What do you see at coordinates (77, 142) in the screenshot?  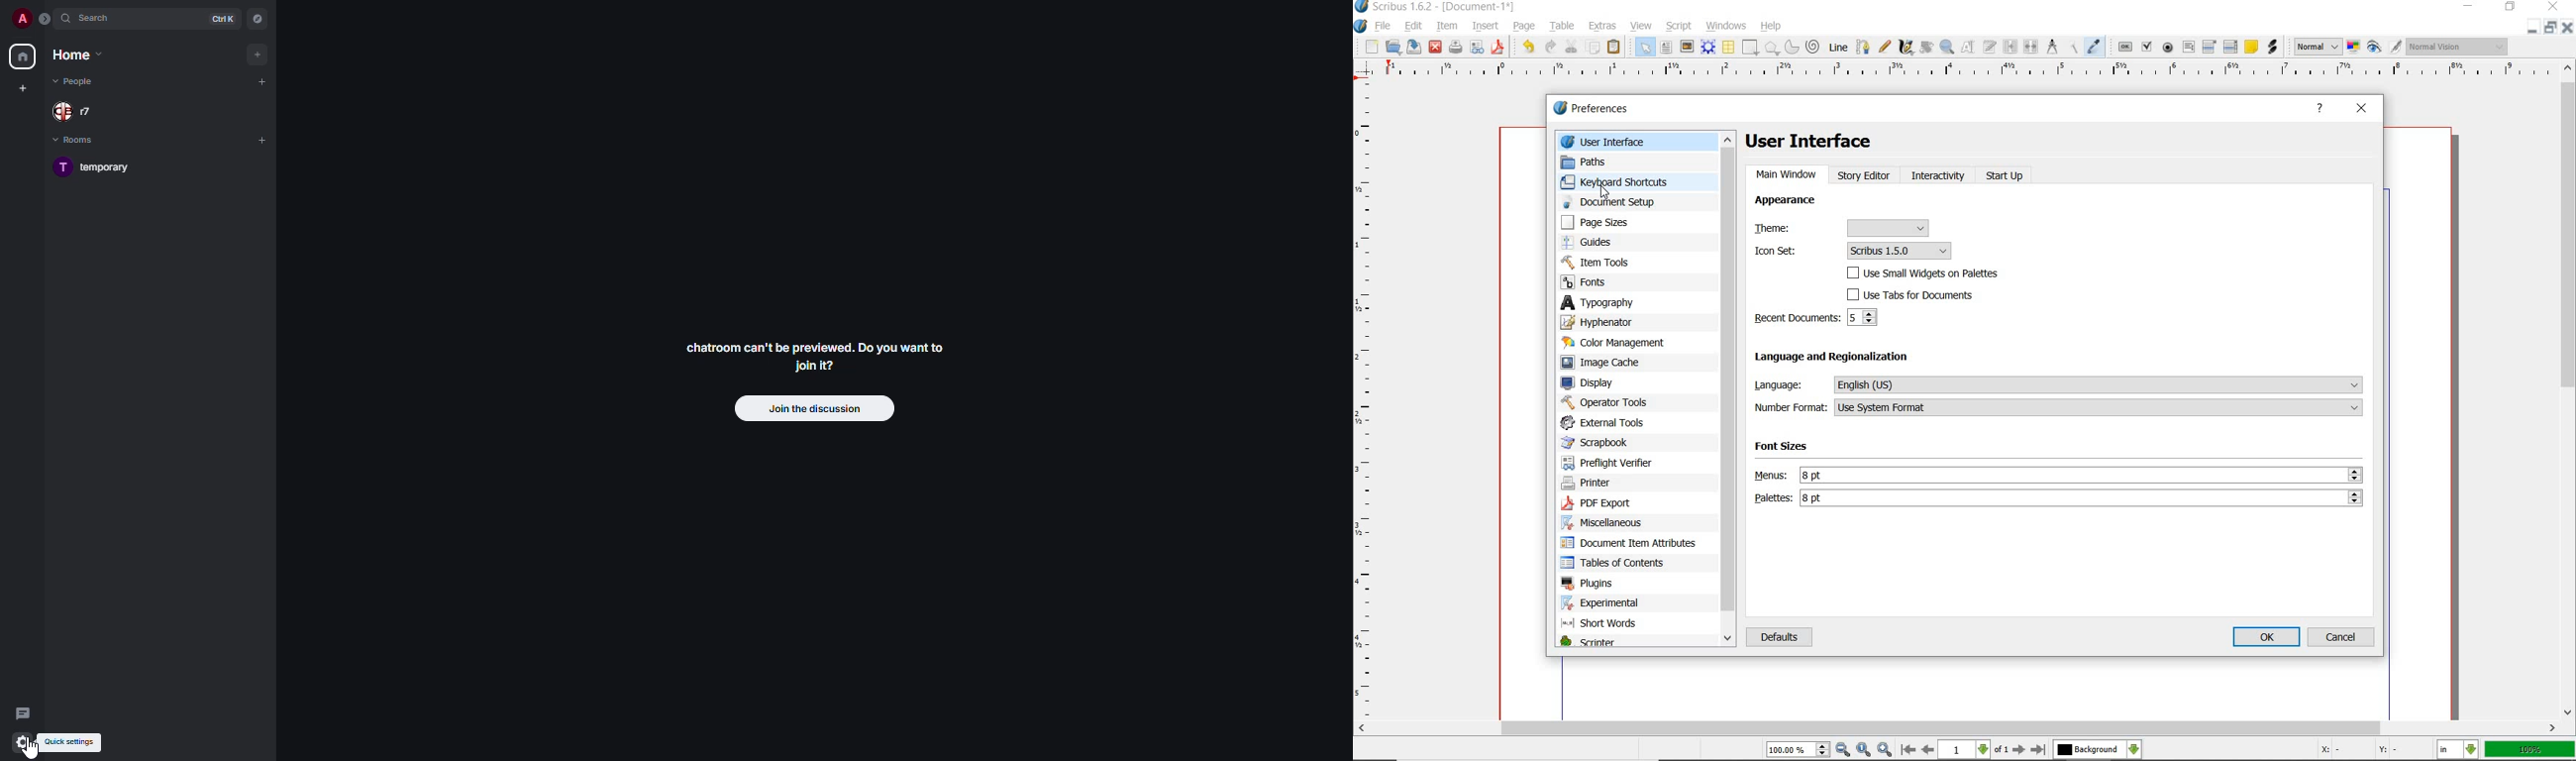 I see `rooms` at bounding box center [77, 142].